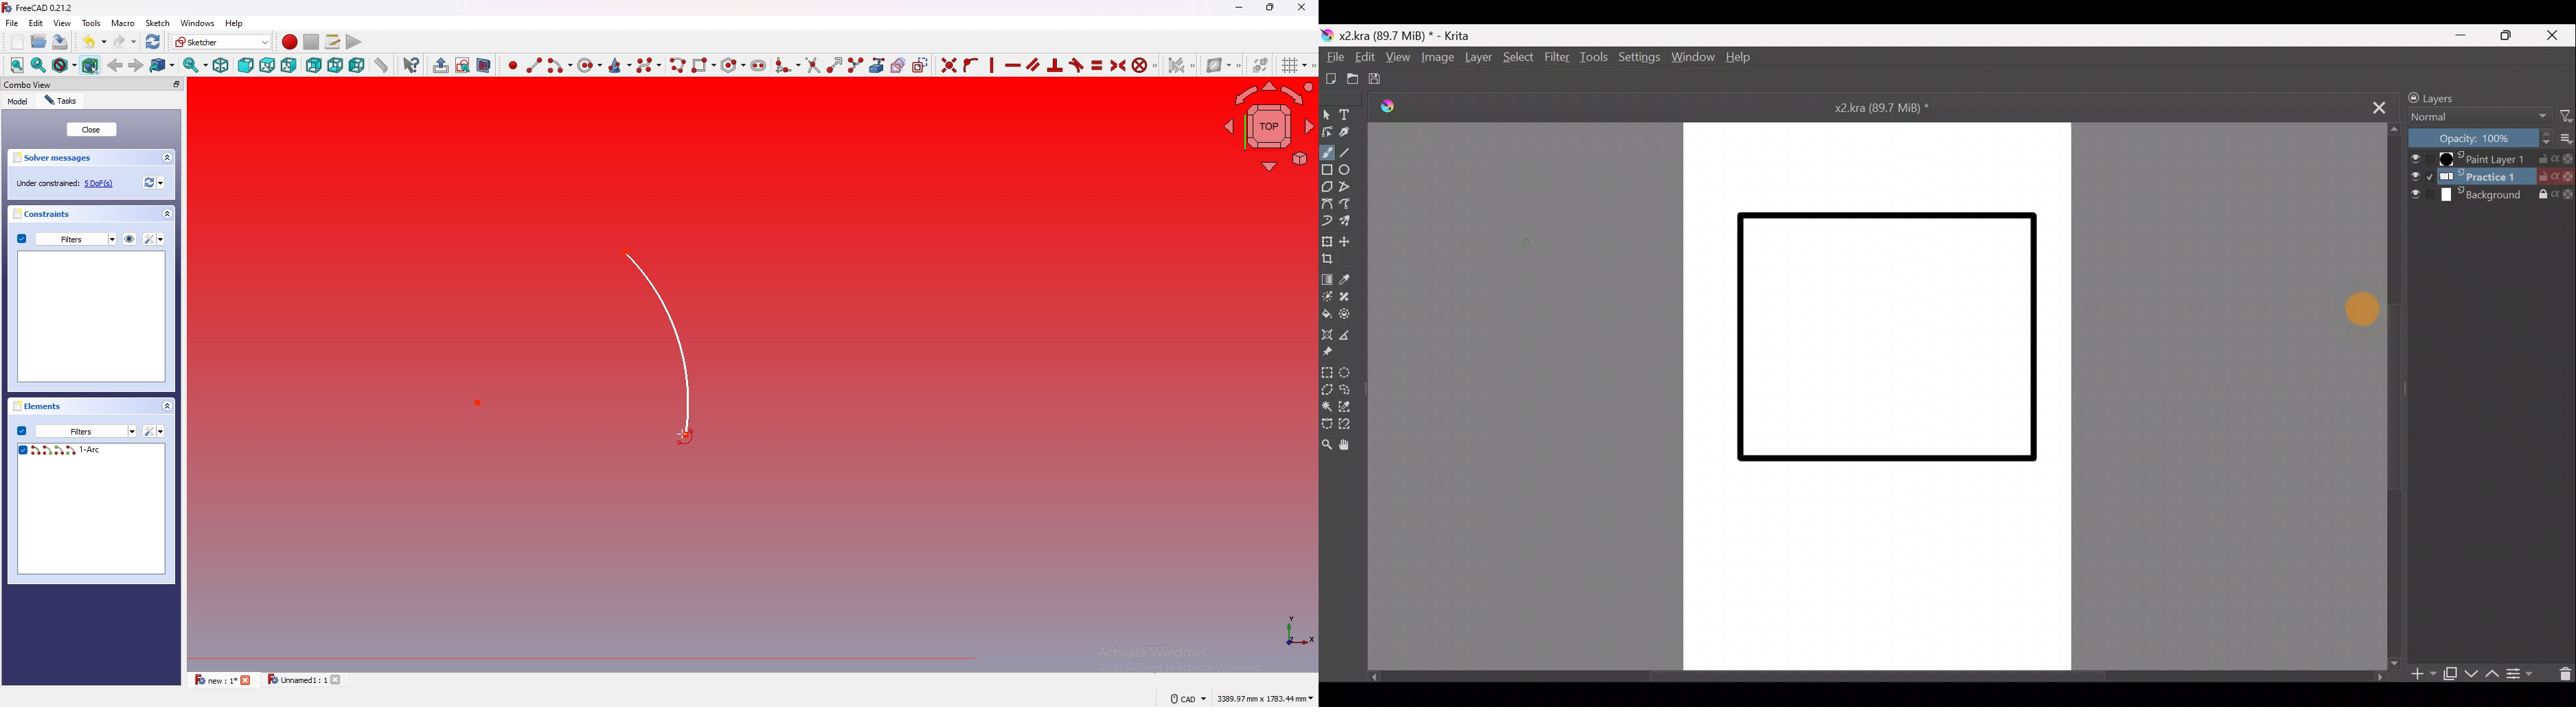 The image size is (2576, 728). Describe the element at coordinates (1349, 446) in the screenshot. I see `Pan tool` at that location.